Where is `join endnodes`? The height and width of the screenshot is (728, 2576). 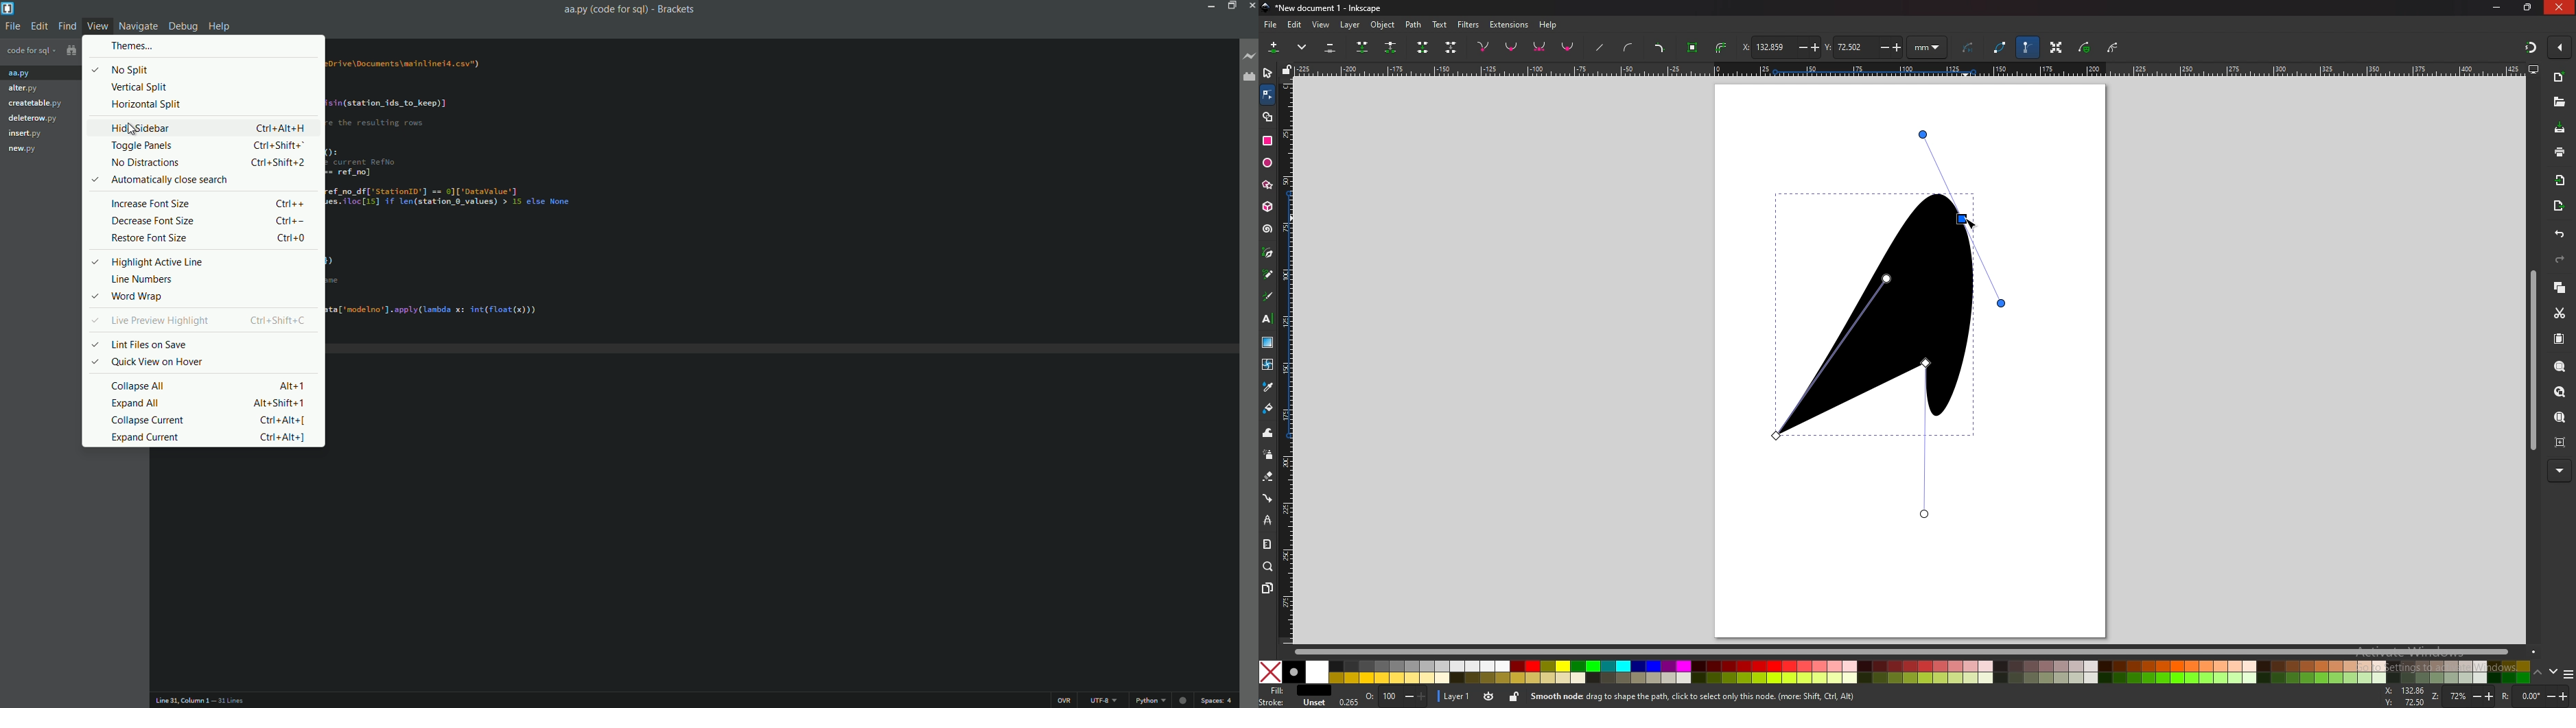
join endnodes is located at coordinates (1424, 47).